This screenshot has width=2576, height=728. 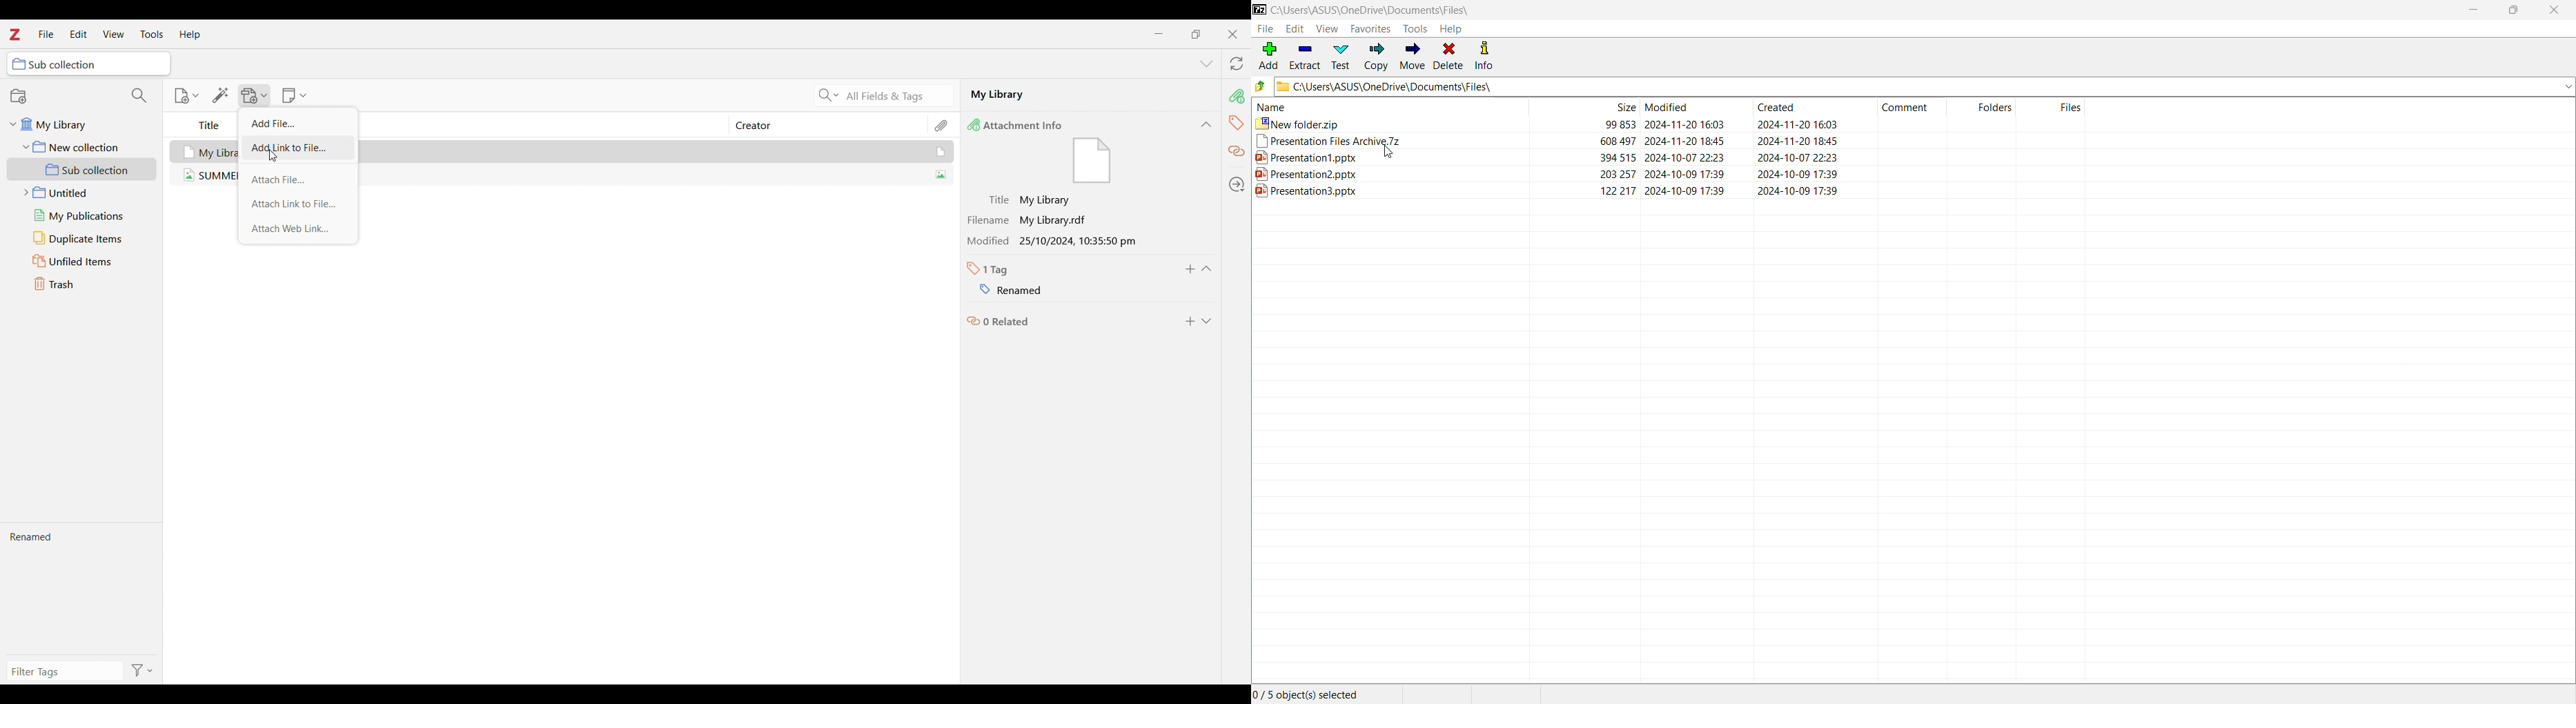 I want to click on Collapse, so click(x=1207, y=269).